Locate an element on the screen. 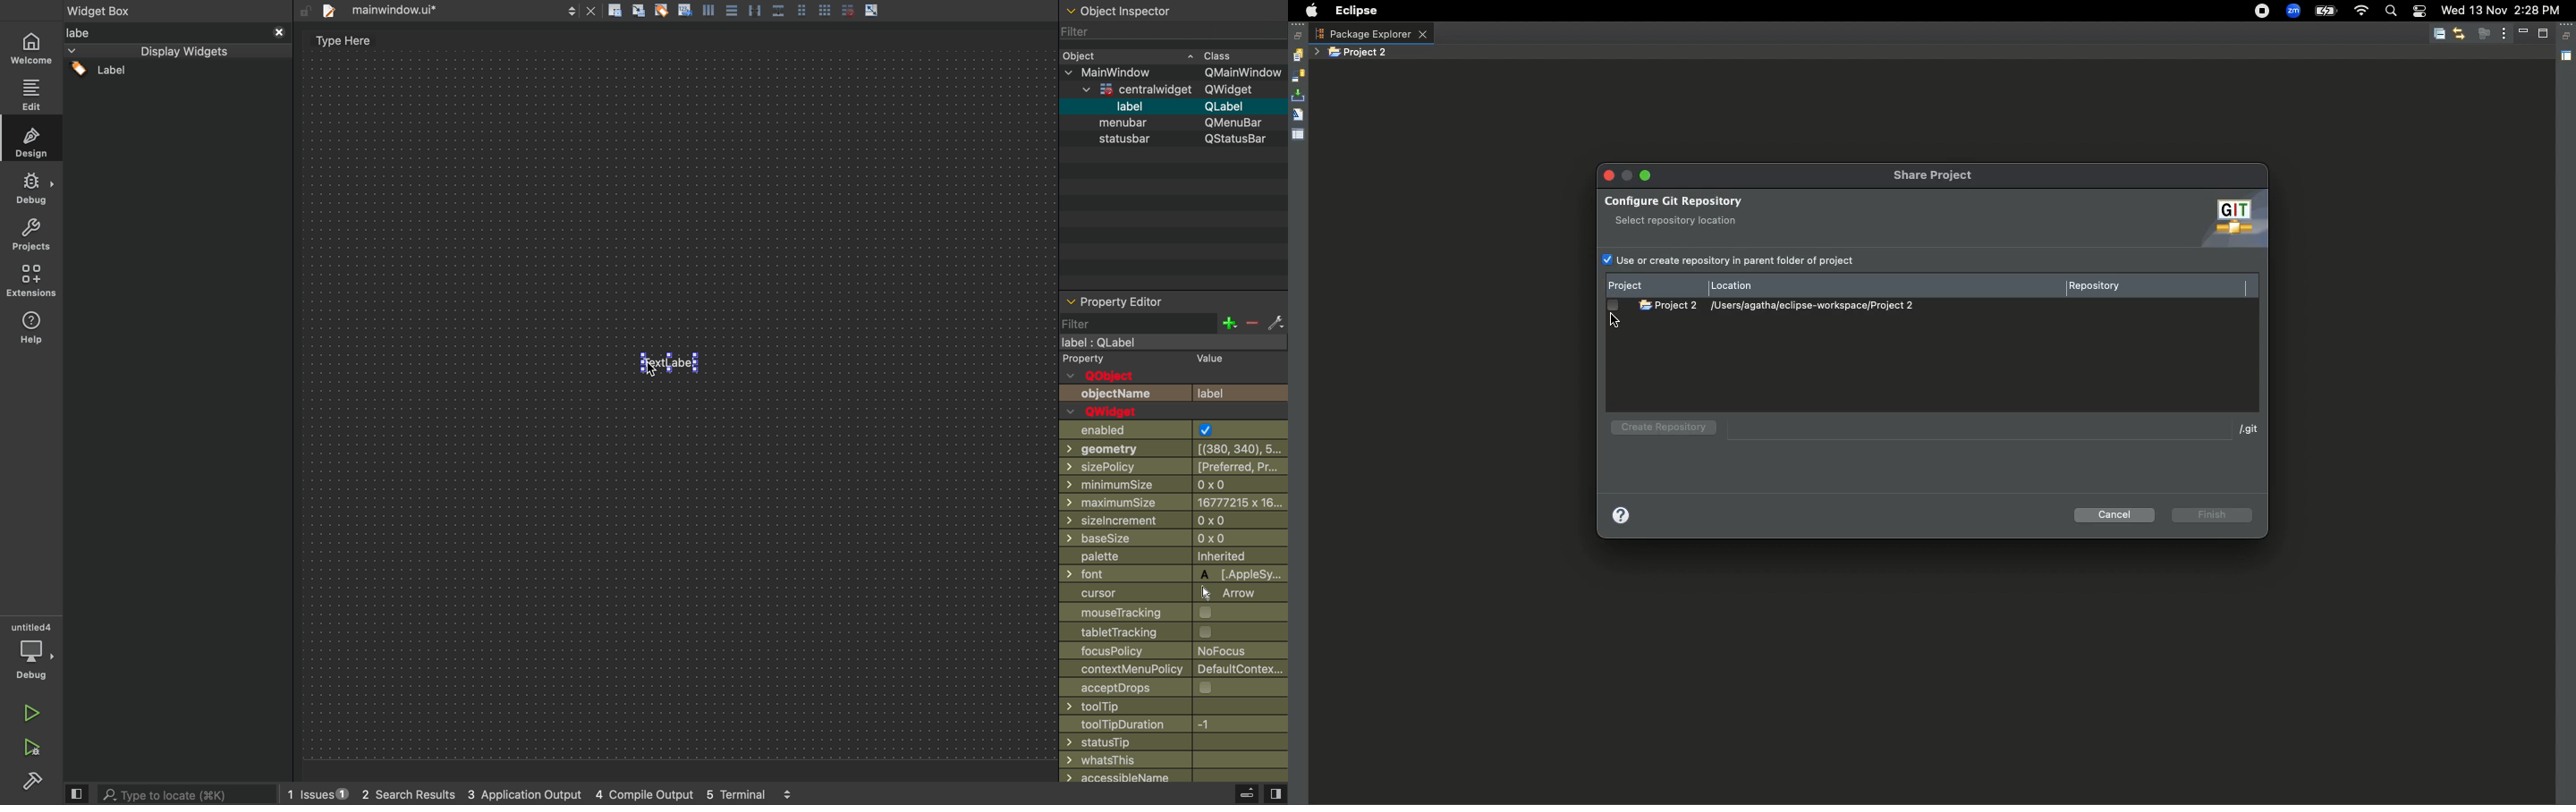 This screenshot has width=2576, height=812.  is located at coordinates (1176, 142).